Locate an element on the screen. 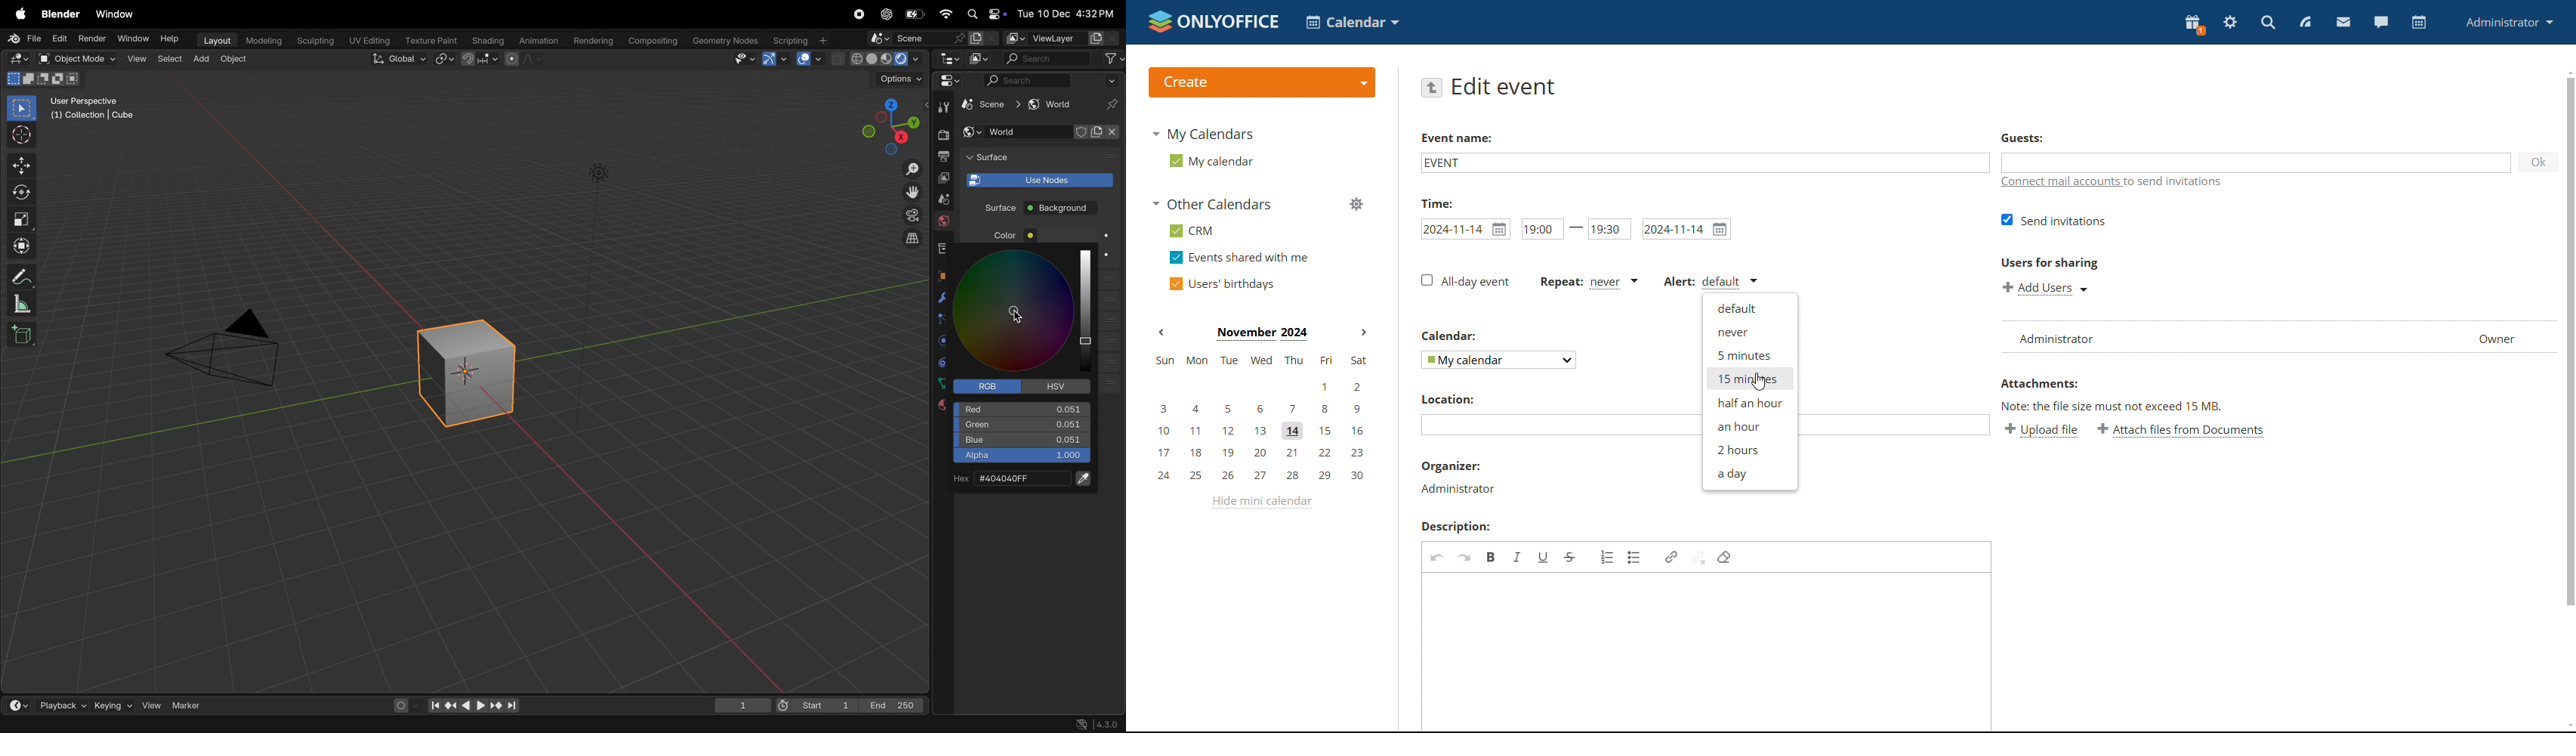 This screenshot has width=2576, height=756. version is located at coordinates (1102, 724).